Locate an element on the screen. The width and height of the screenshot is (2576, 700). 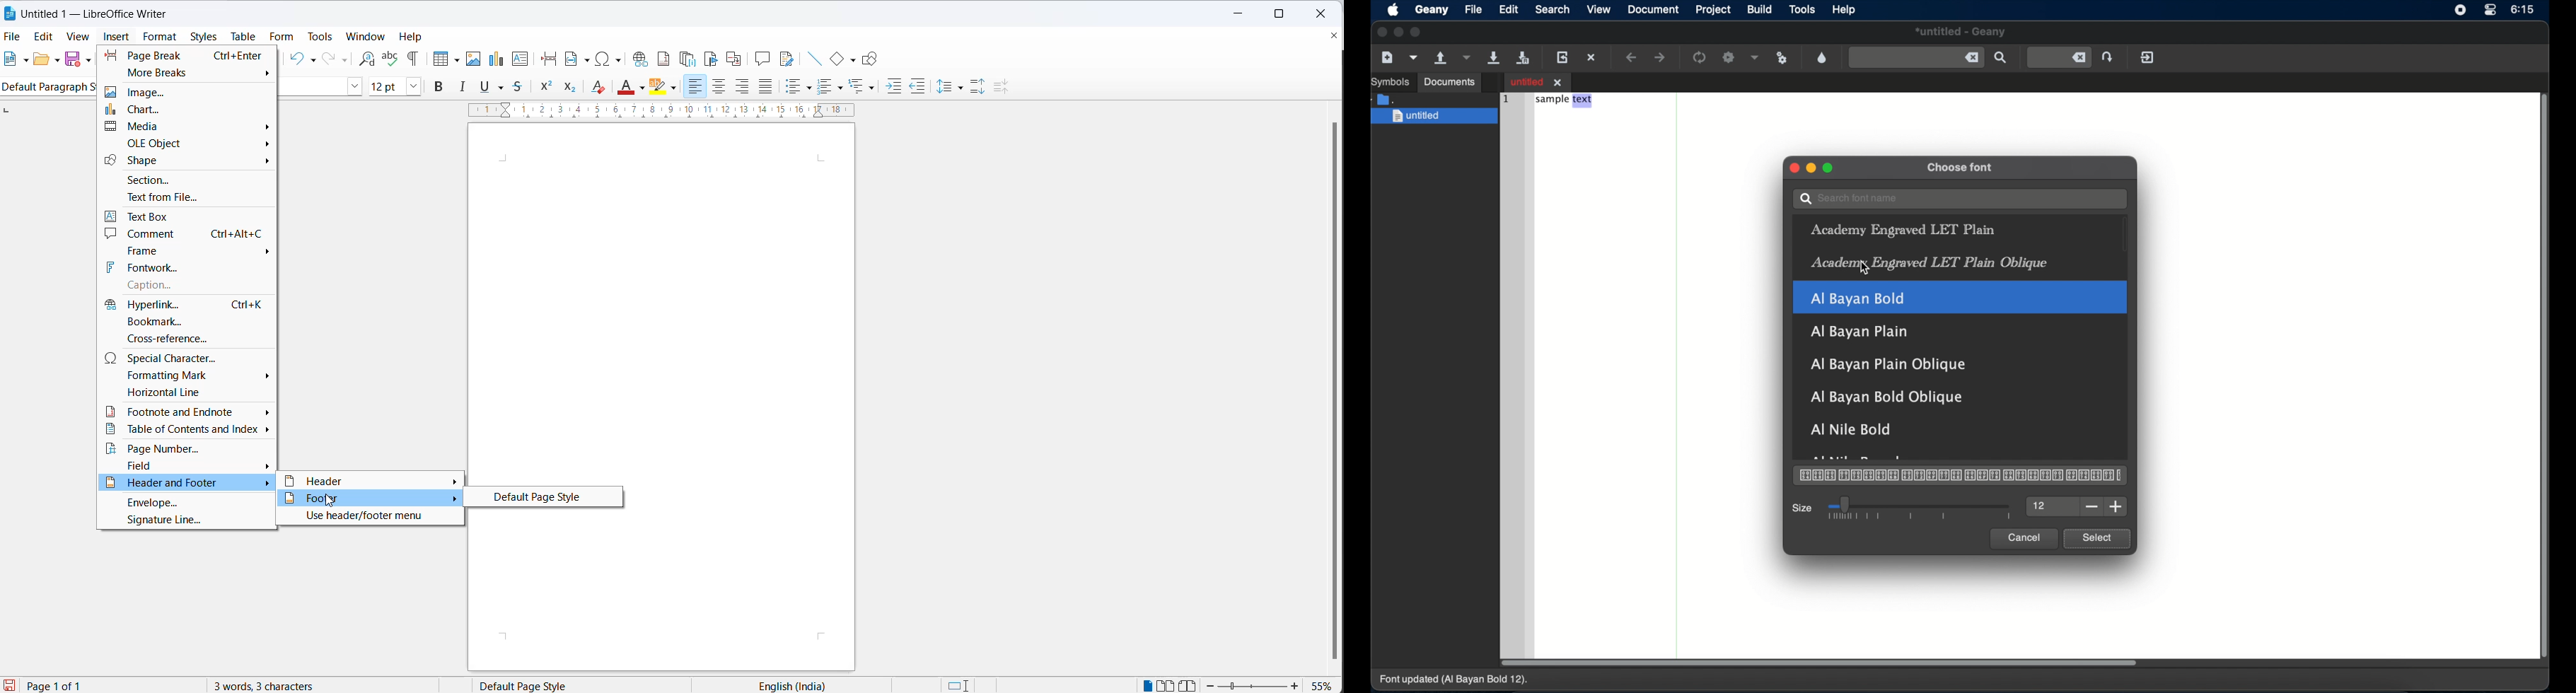
untitled is located at coordinates (1961, 33).